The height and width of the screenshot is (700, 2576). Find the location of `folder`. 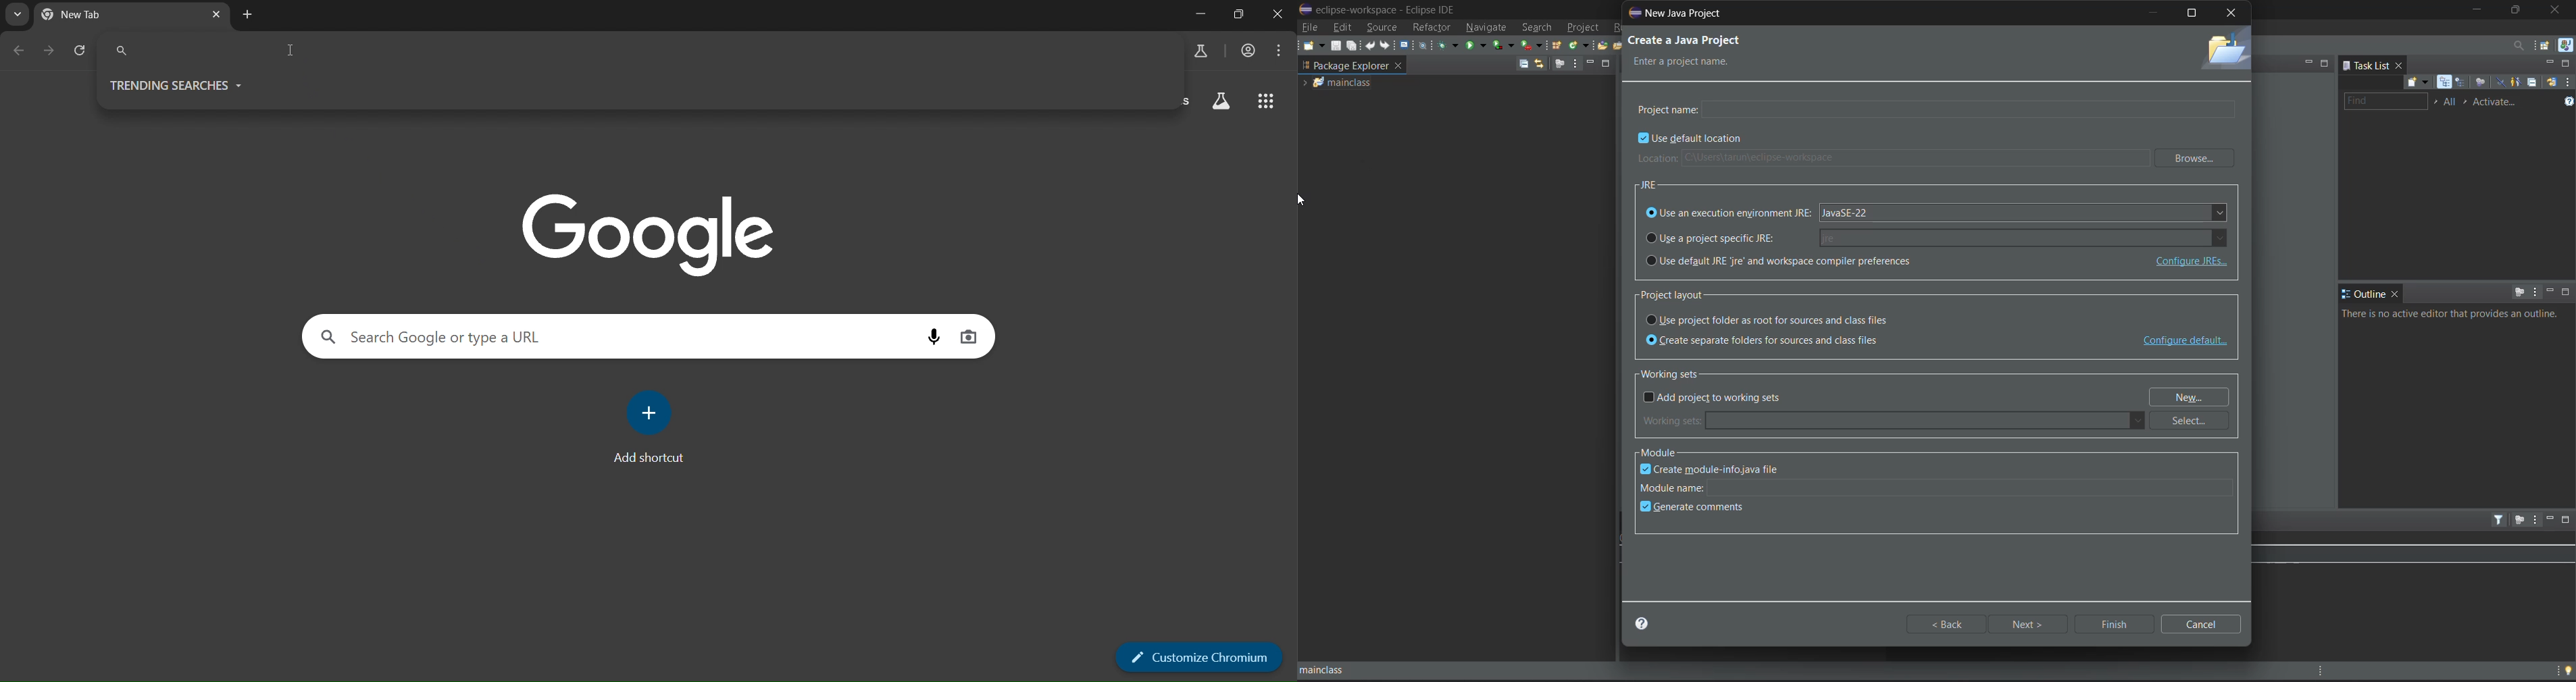

folder is located at coordinates (2223, 51).